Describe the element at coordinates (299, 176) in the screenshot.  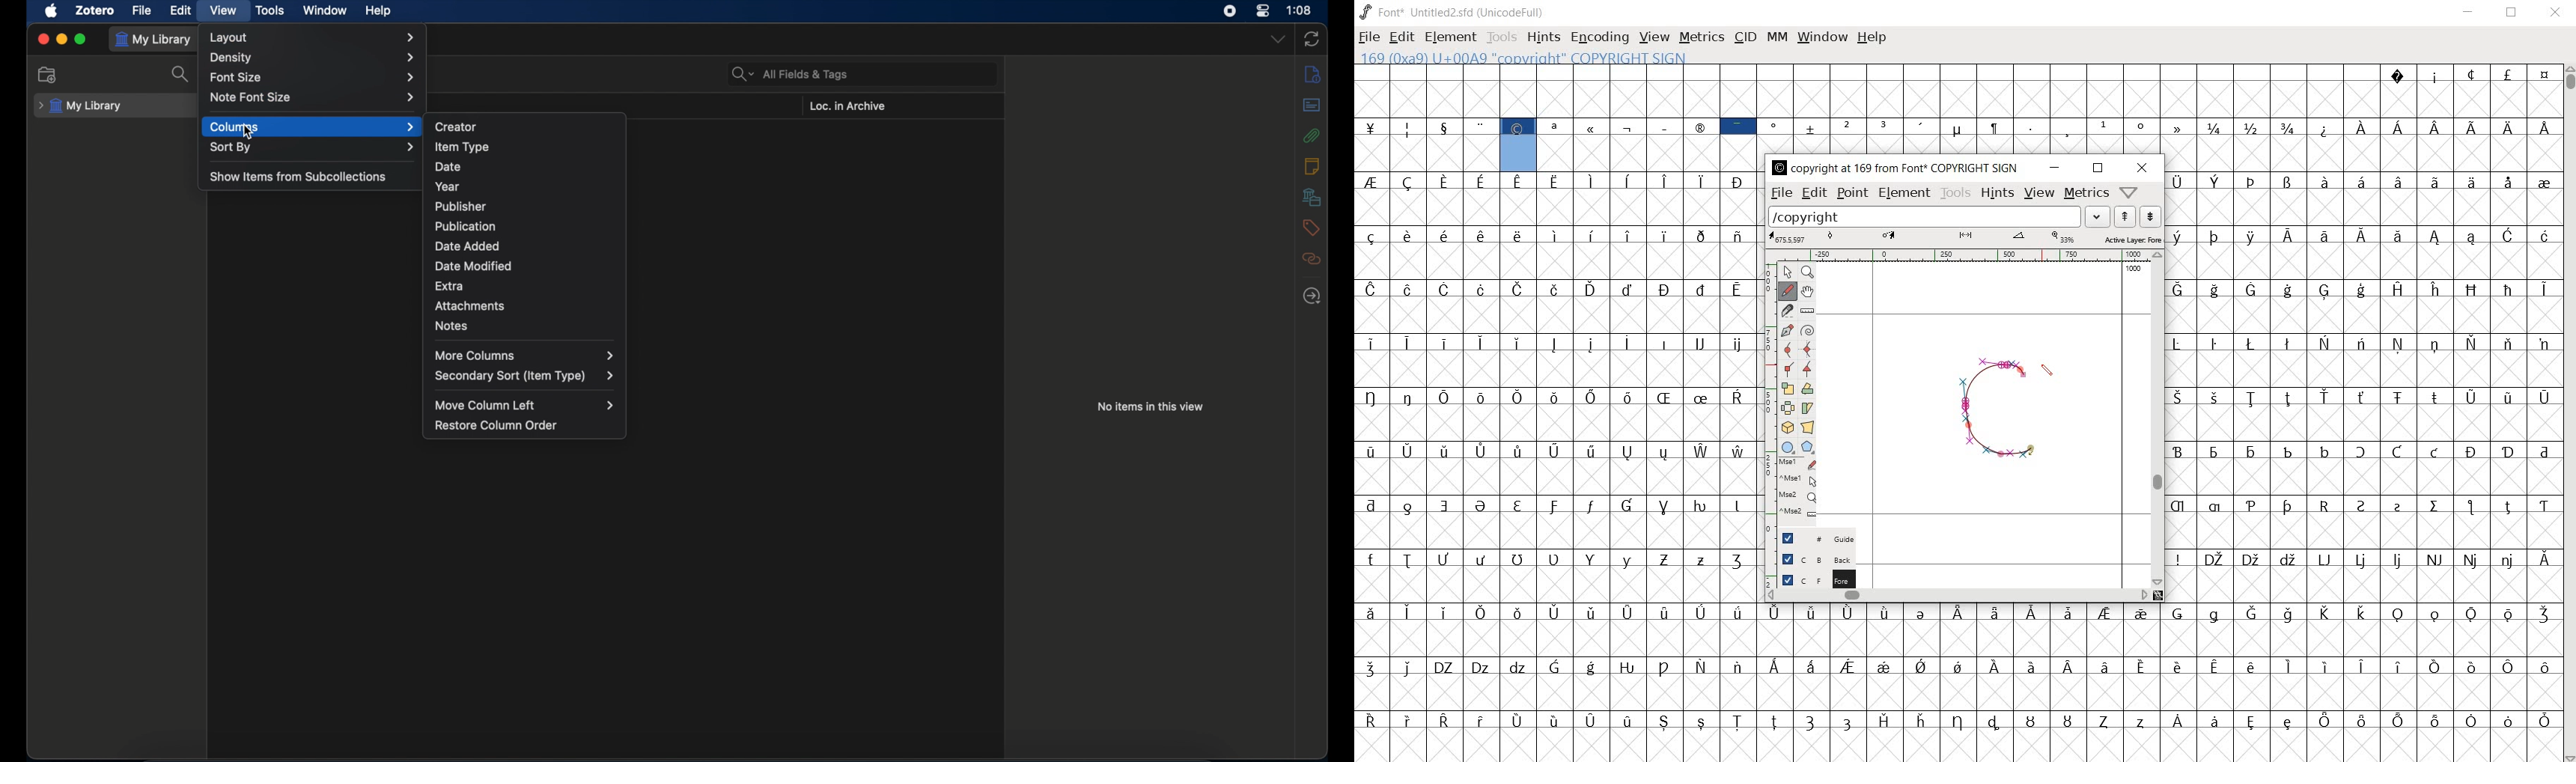
I see `show items from subcollections` at that location.